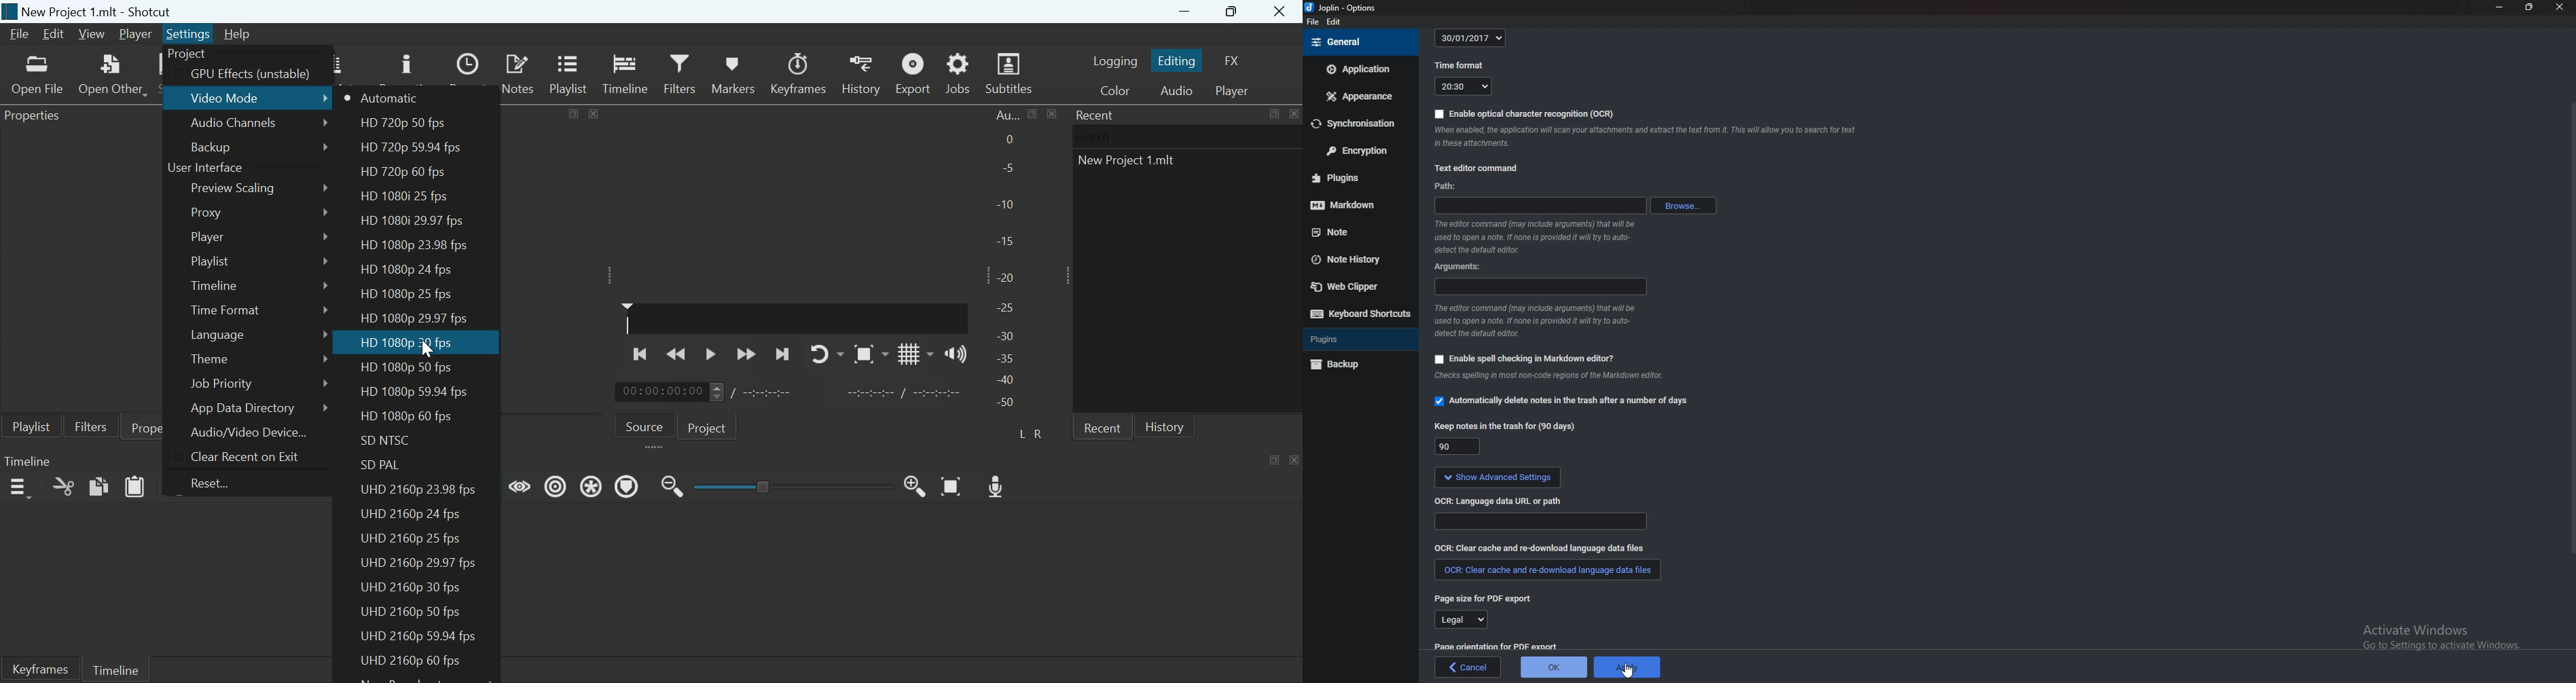 The image size is (2576, 700). I want to click on Time format, so click(225, 310).